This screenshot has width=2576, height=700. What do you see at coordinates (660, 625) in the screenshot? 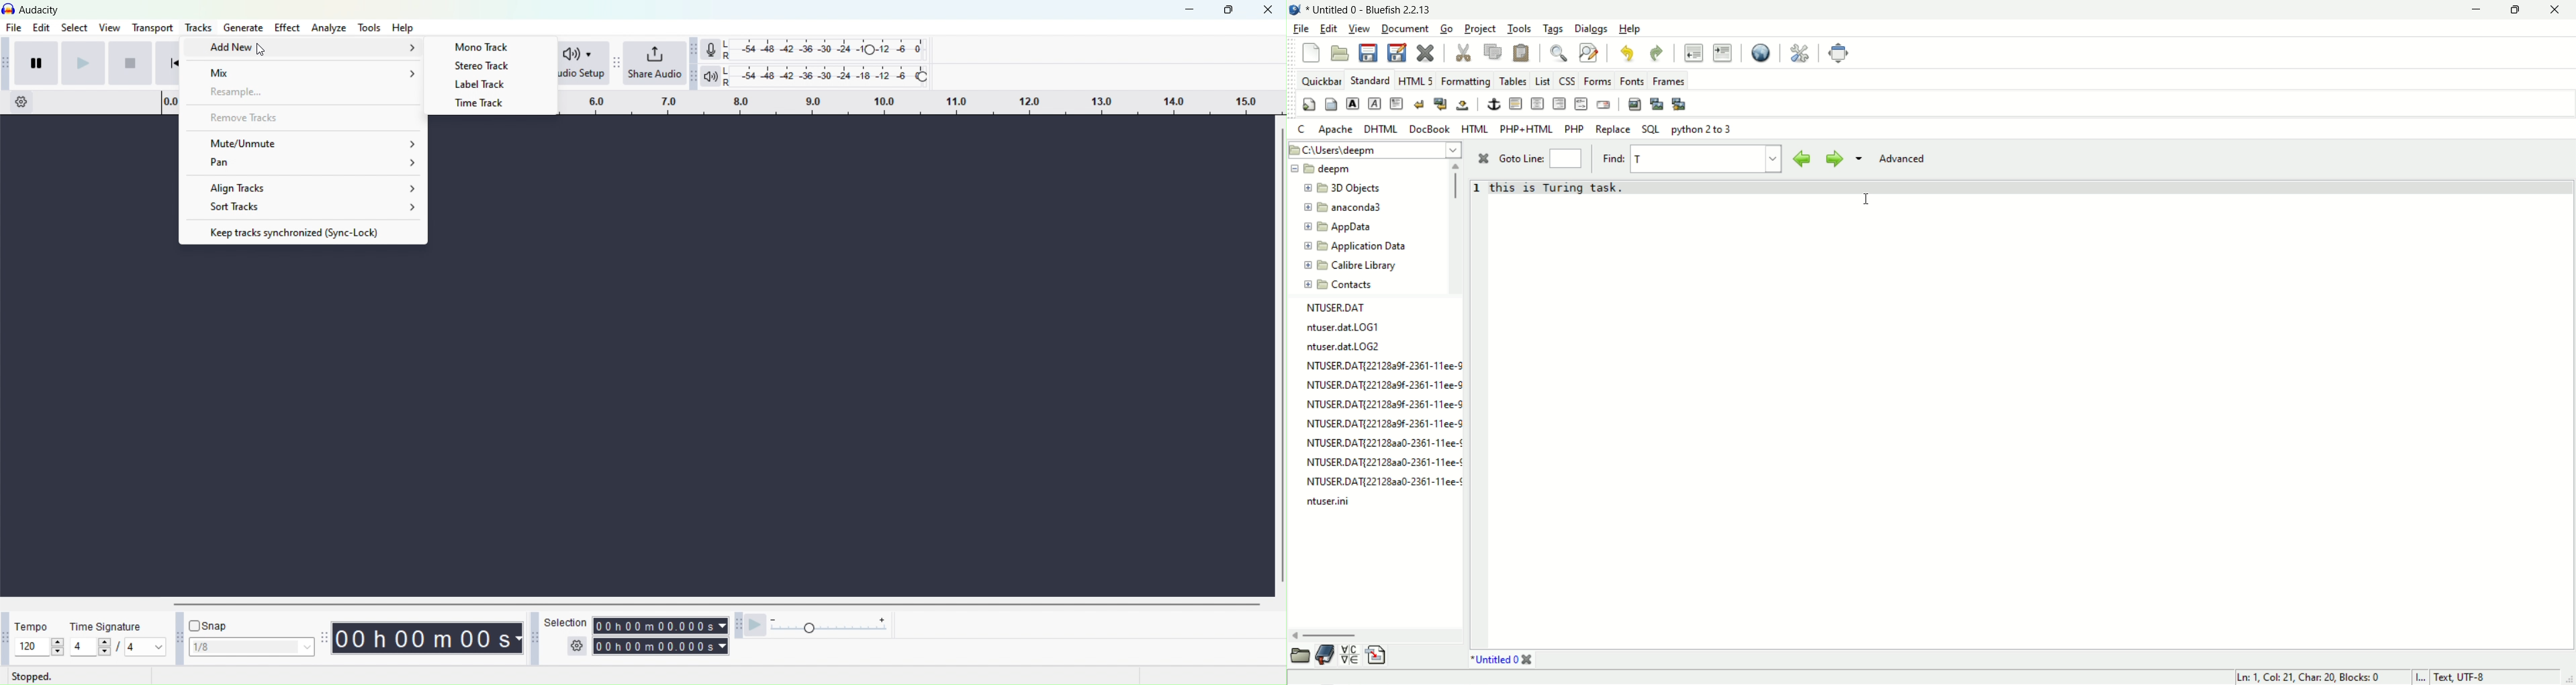
I see `Timing of track` at bounding box center [660, 625].